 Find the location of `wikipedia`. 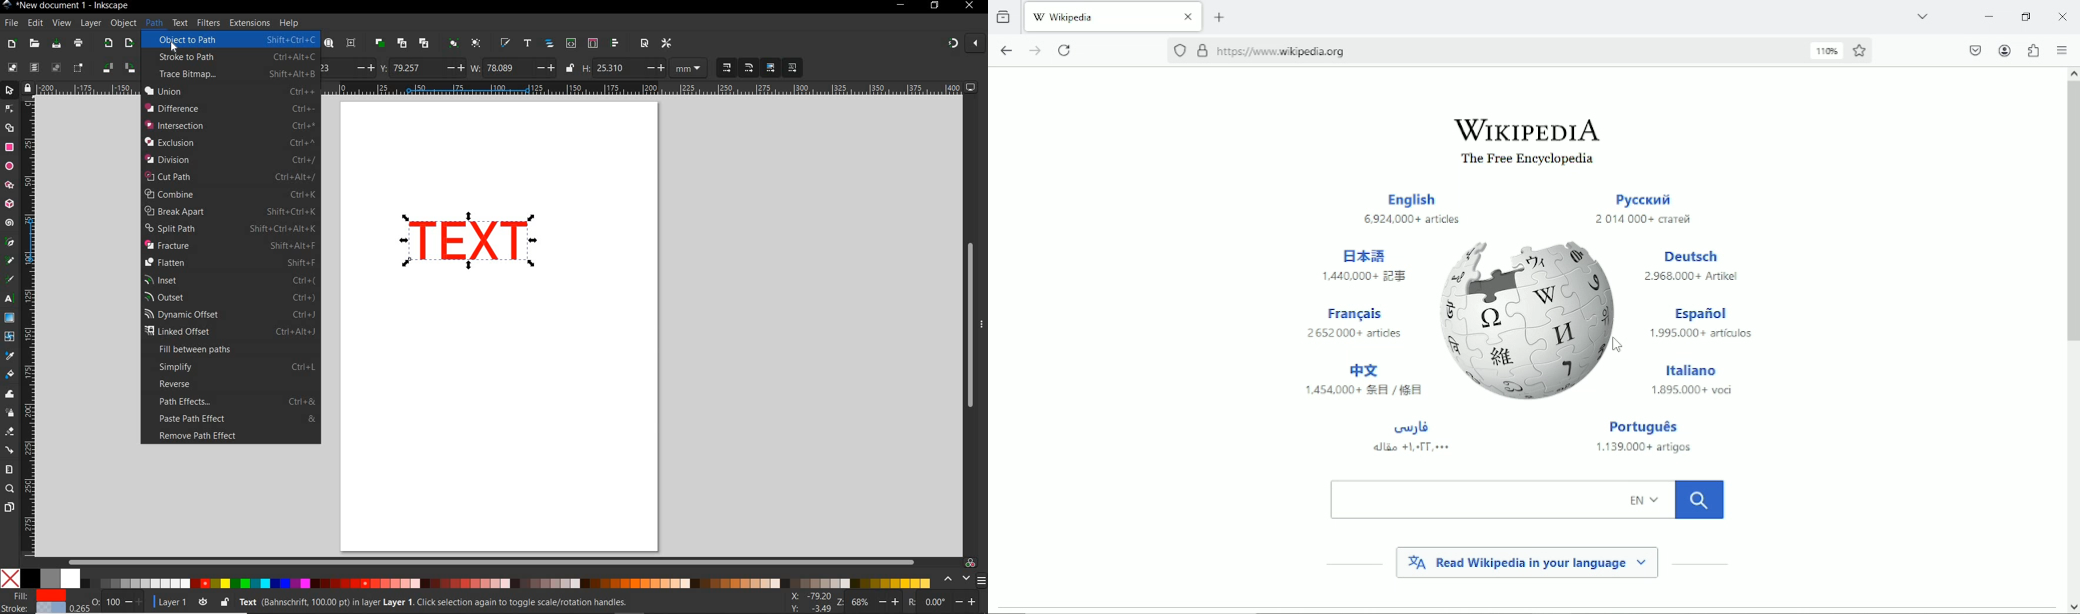

wikipedia is located at coordinates (1526, 129).